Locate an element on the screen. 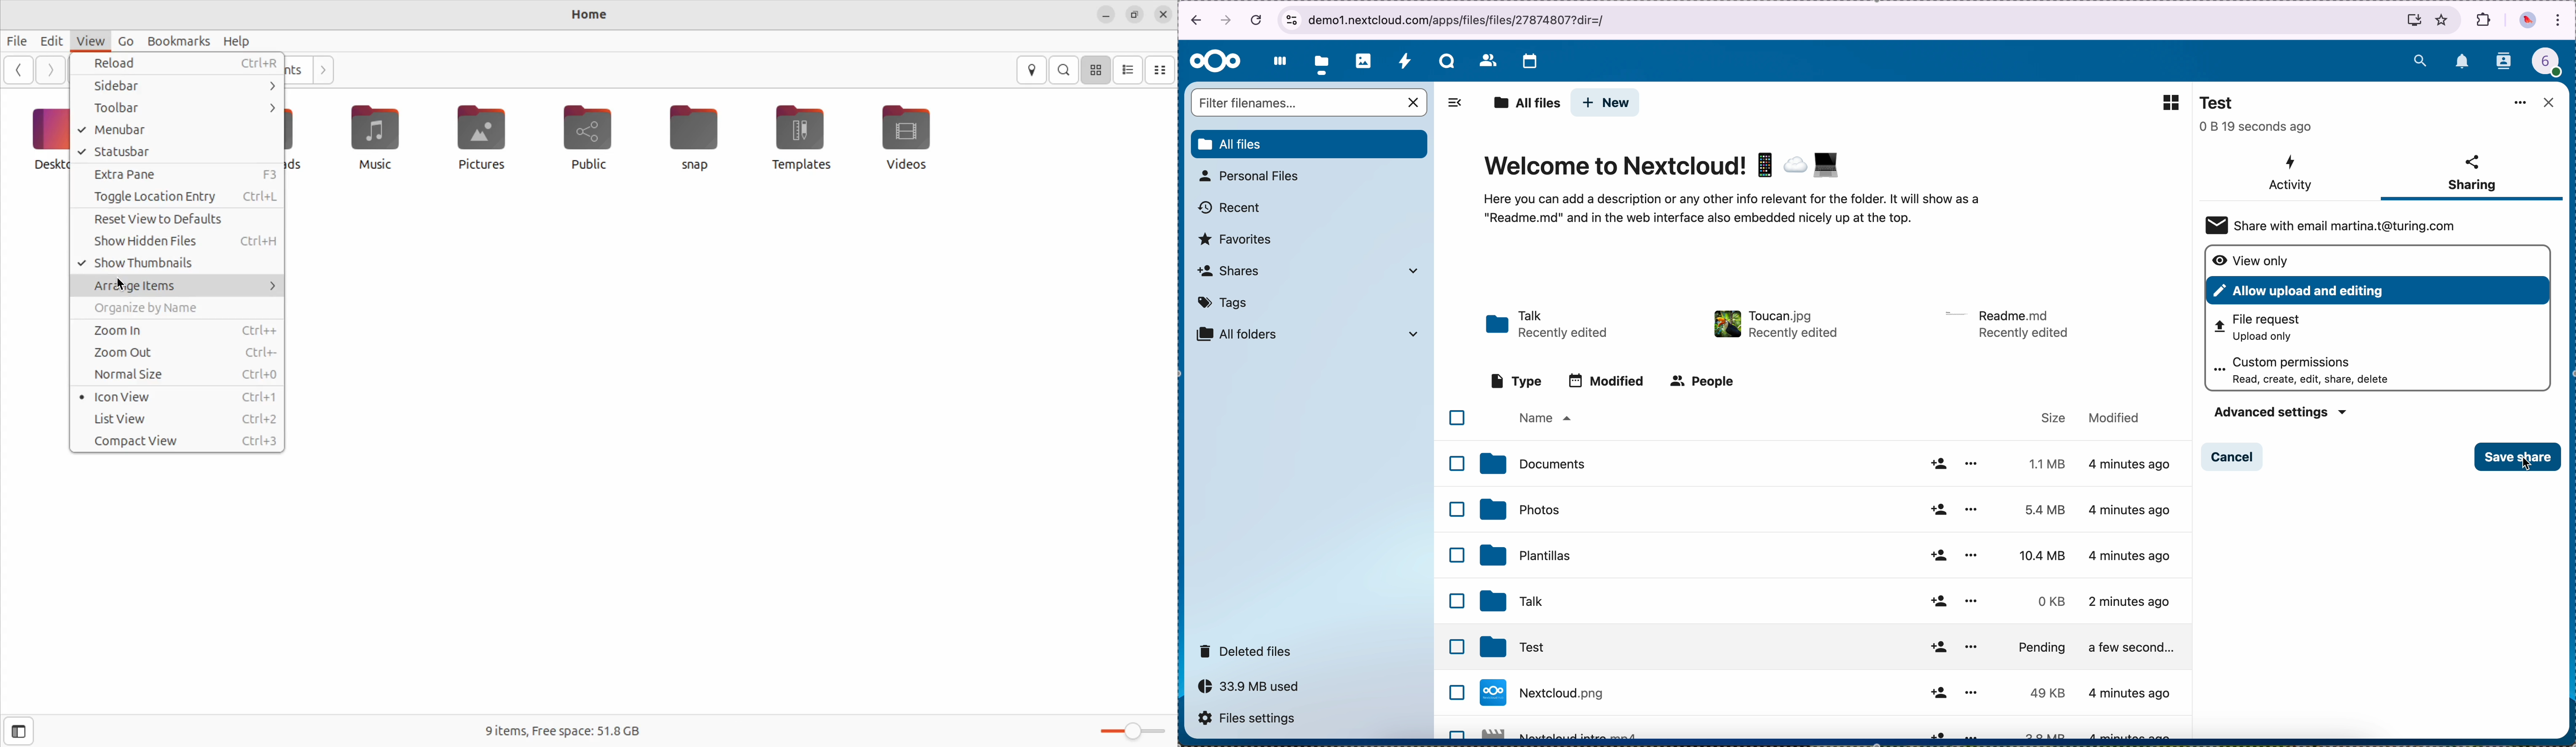 The height and width of the screenshot is (756, 2576). more options is located at coordinates (2520, 103).